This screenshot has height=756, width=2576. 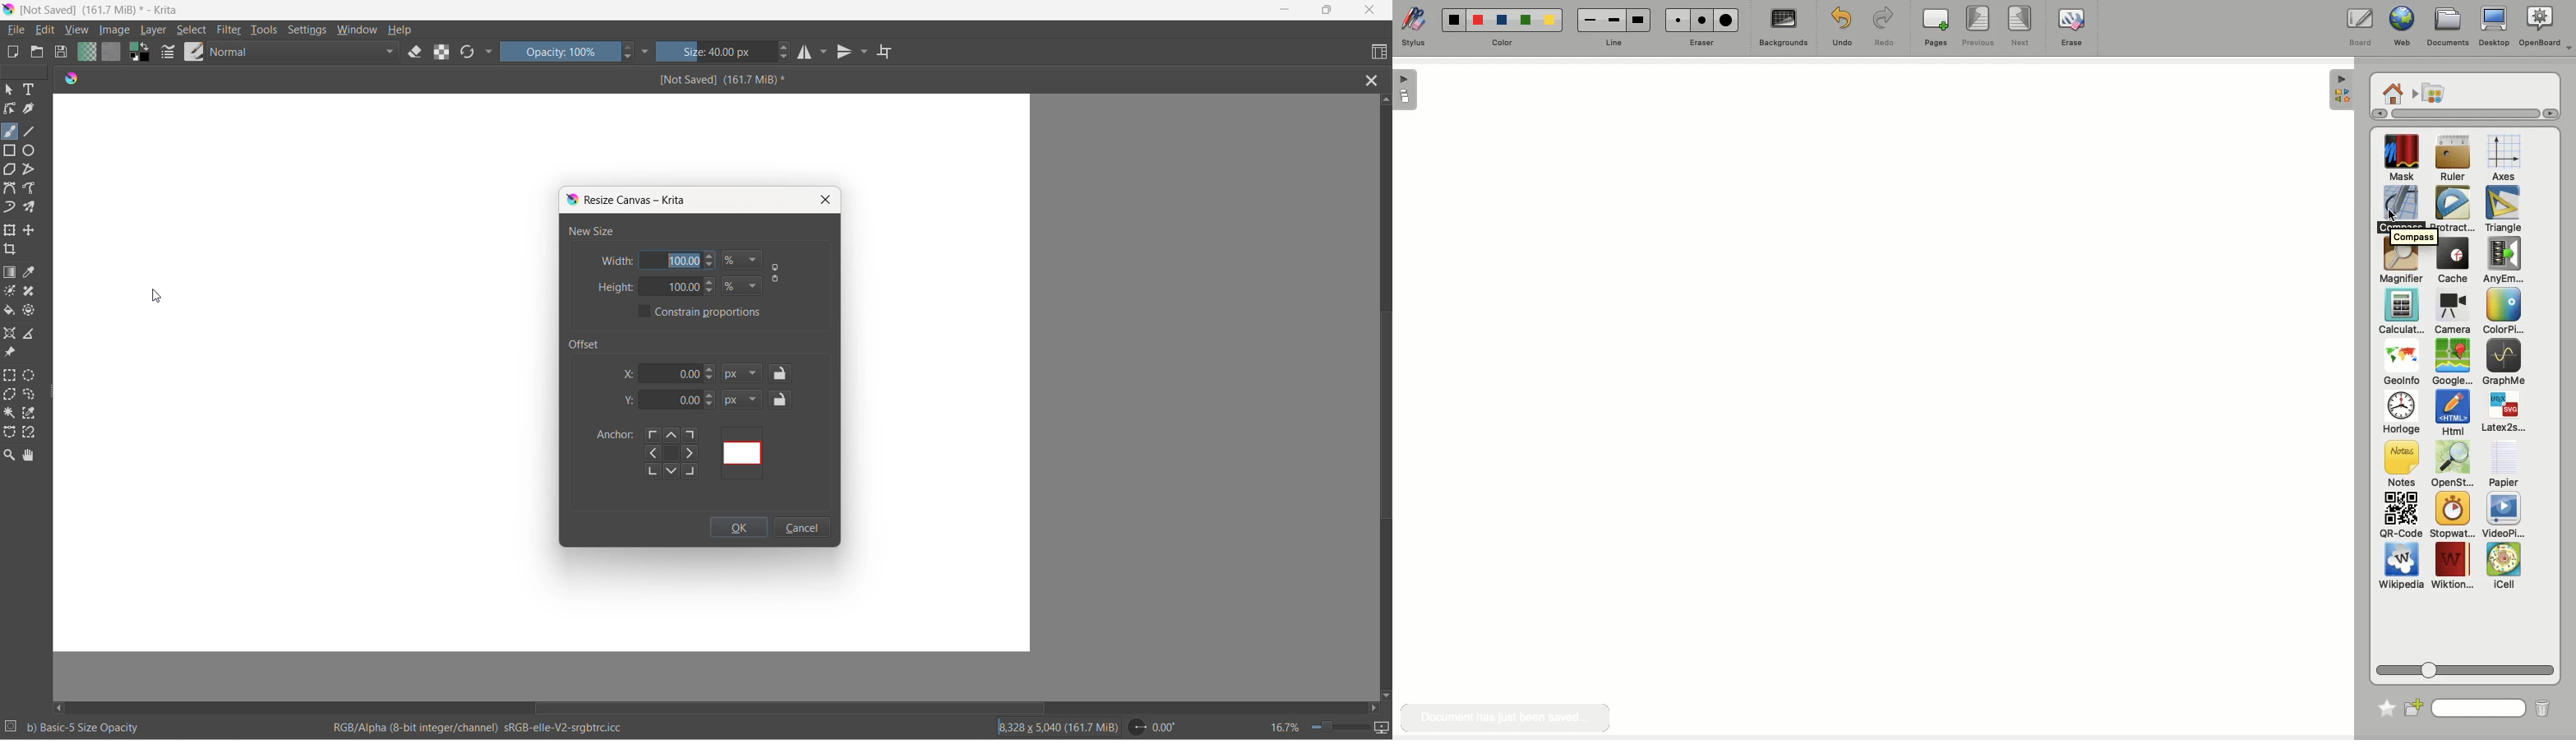 What do you see at coordinates (29, 109) in the screenshot?
I see `calligraphy` at bounding box center [29, 109].